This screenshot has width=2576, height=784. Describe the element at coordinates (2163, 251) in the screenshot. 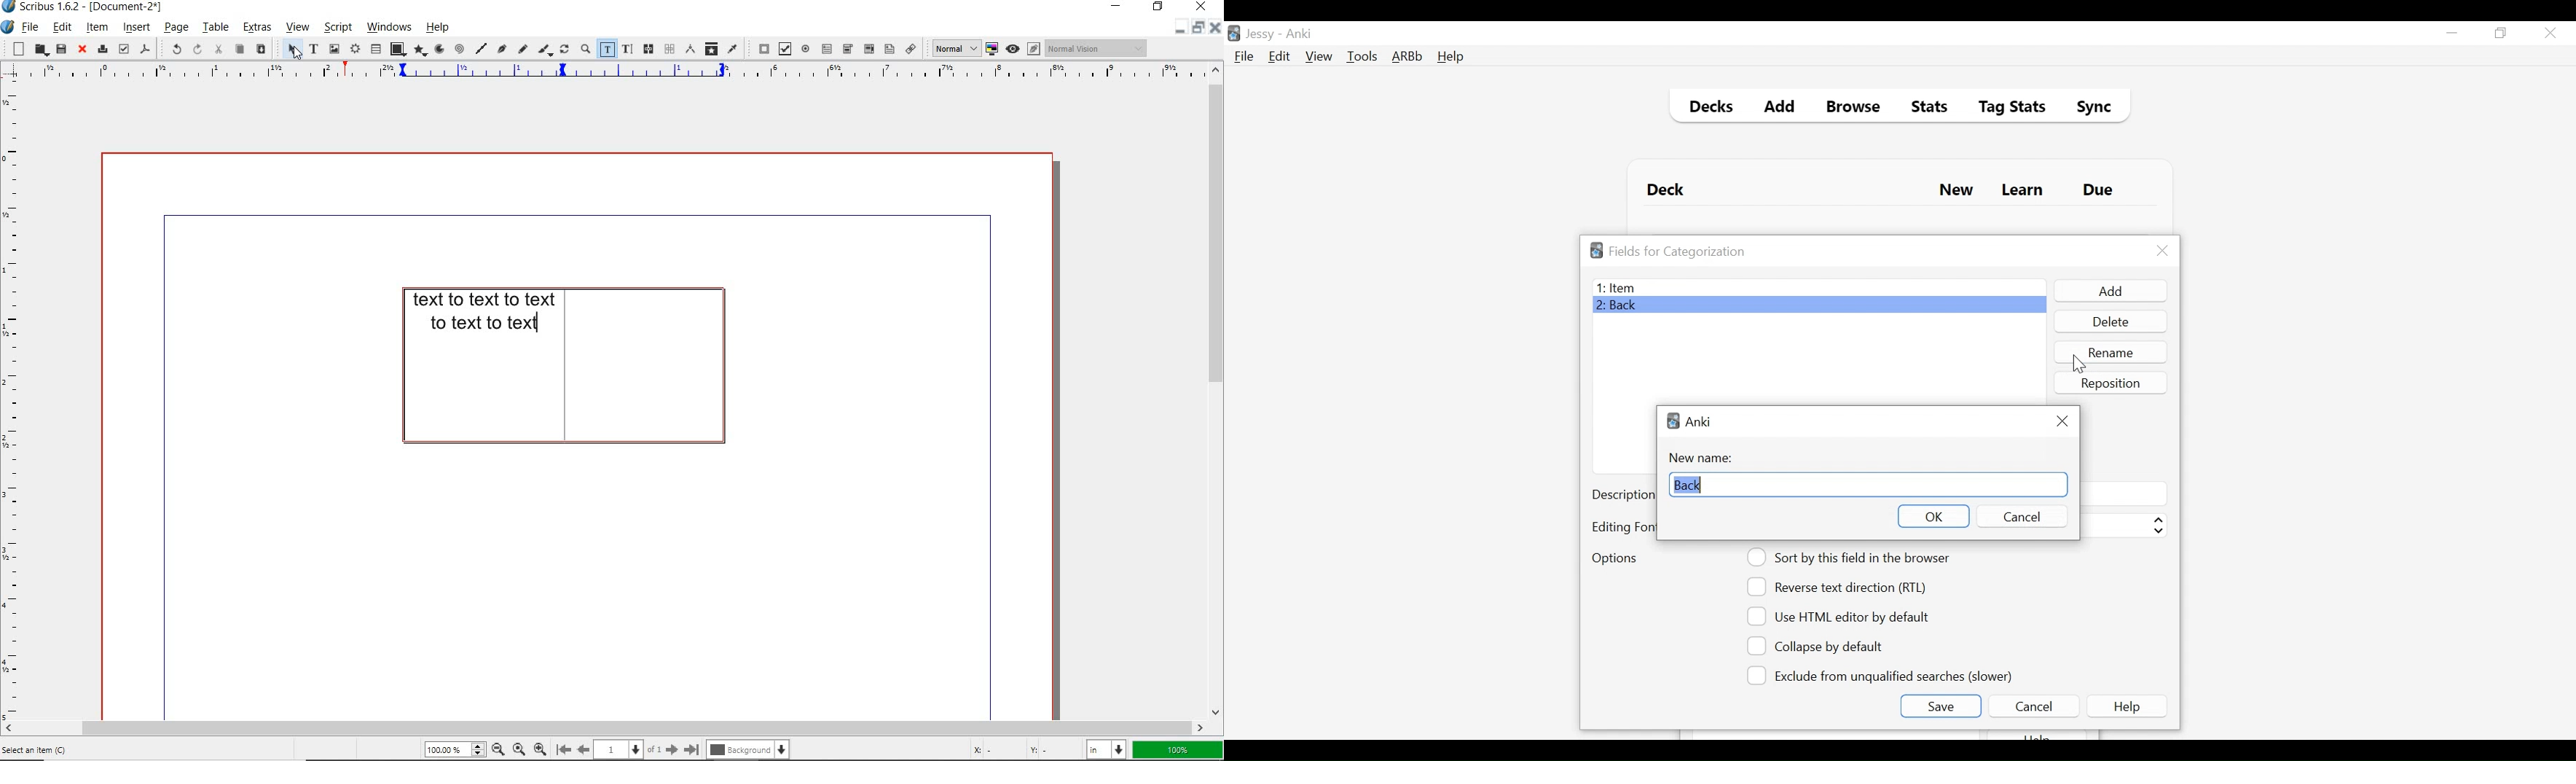

I see `Close` at that location.